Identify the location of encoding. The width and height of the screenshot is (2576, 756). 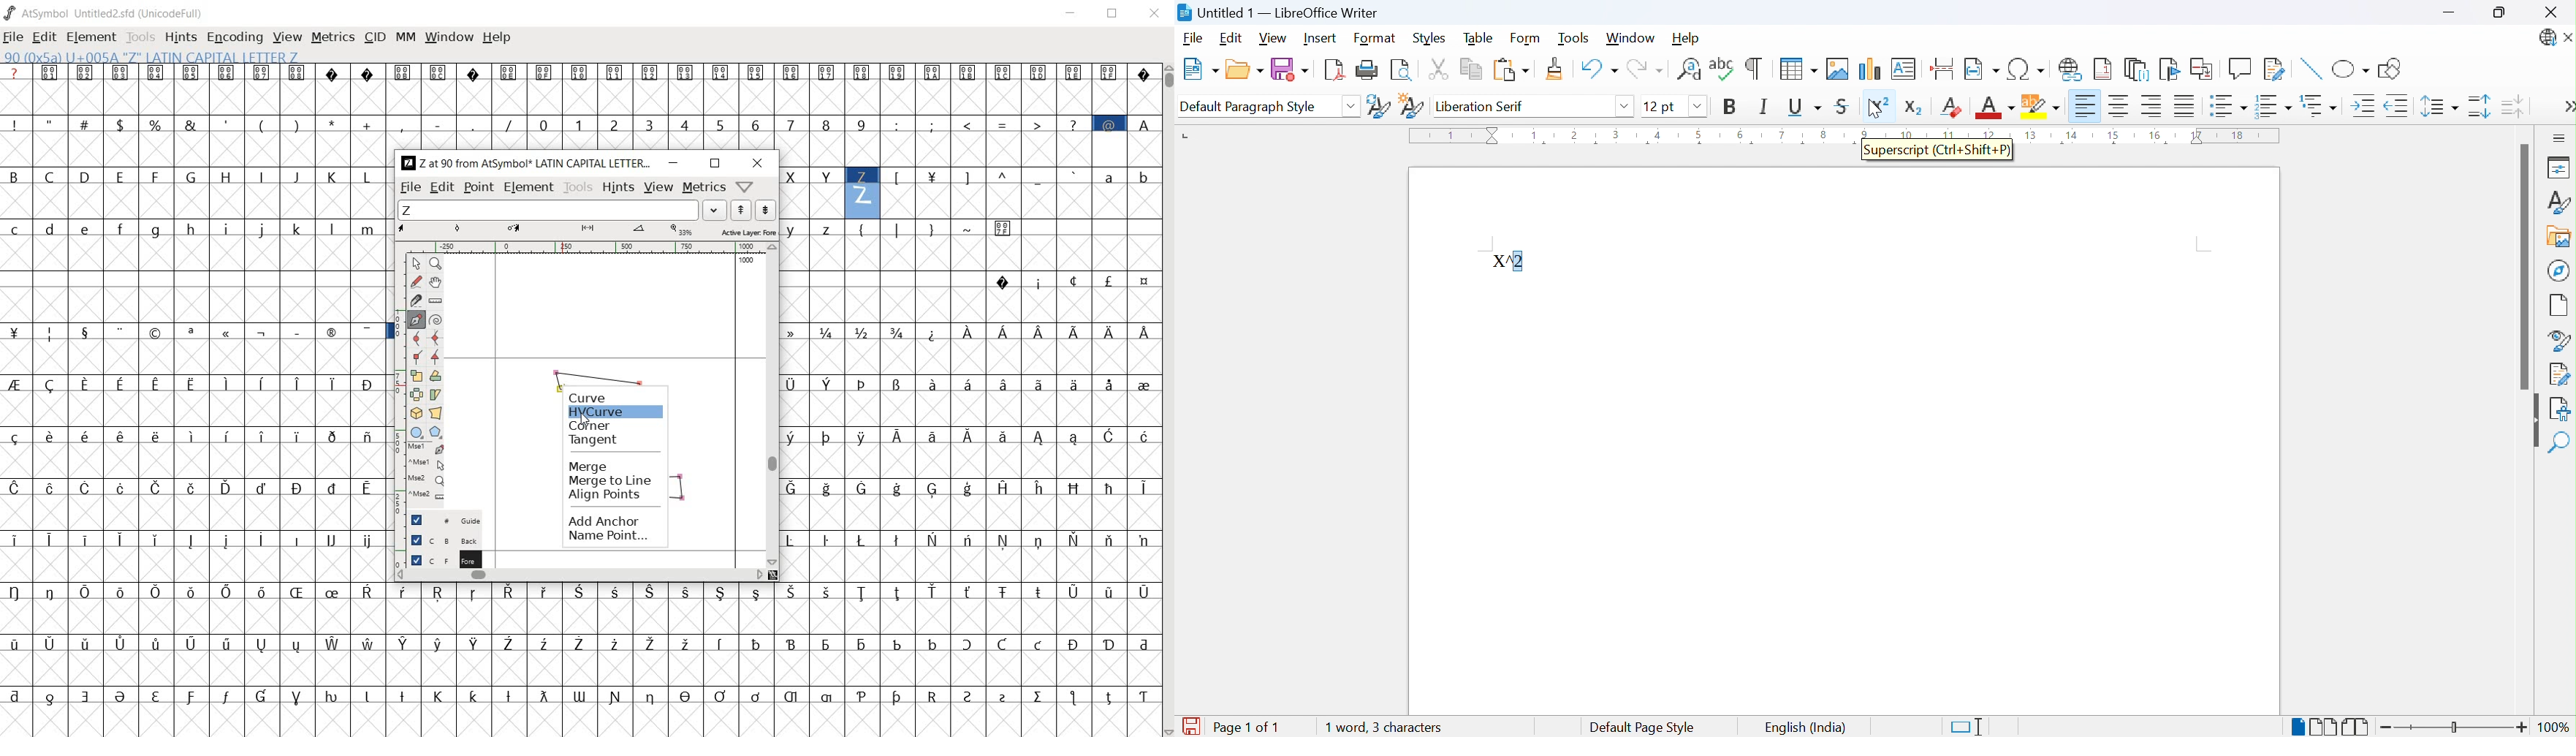
(234, 37).